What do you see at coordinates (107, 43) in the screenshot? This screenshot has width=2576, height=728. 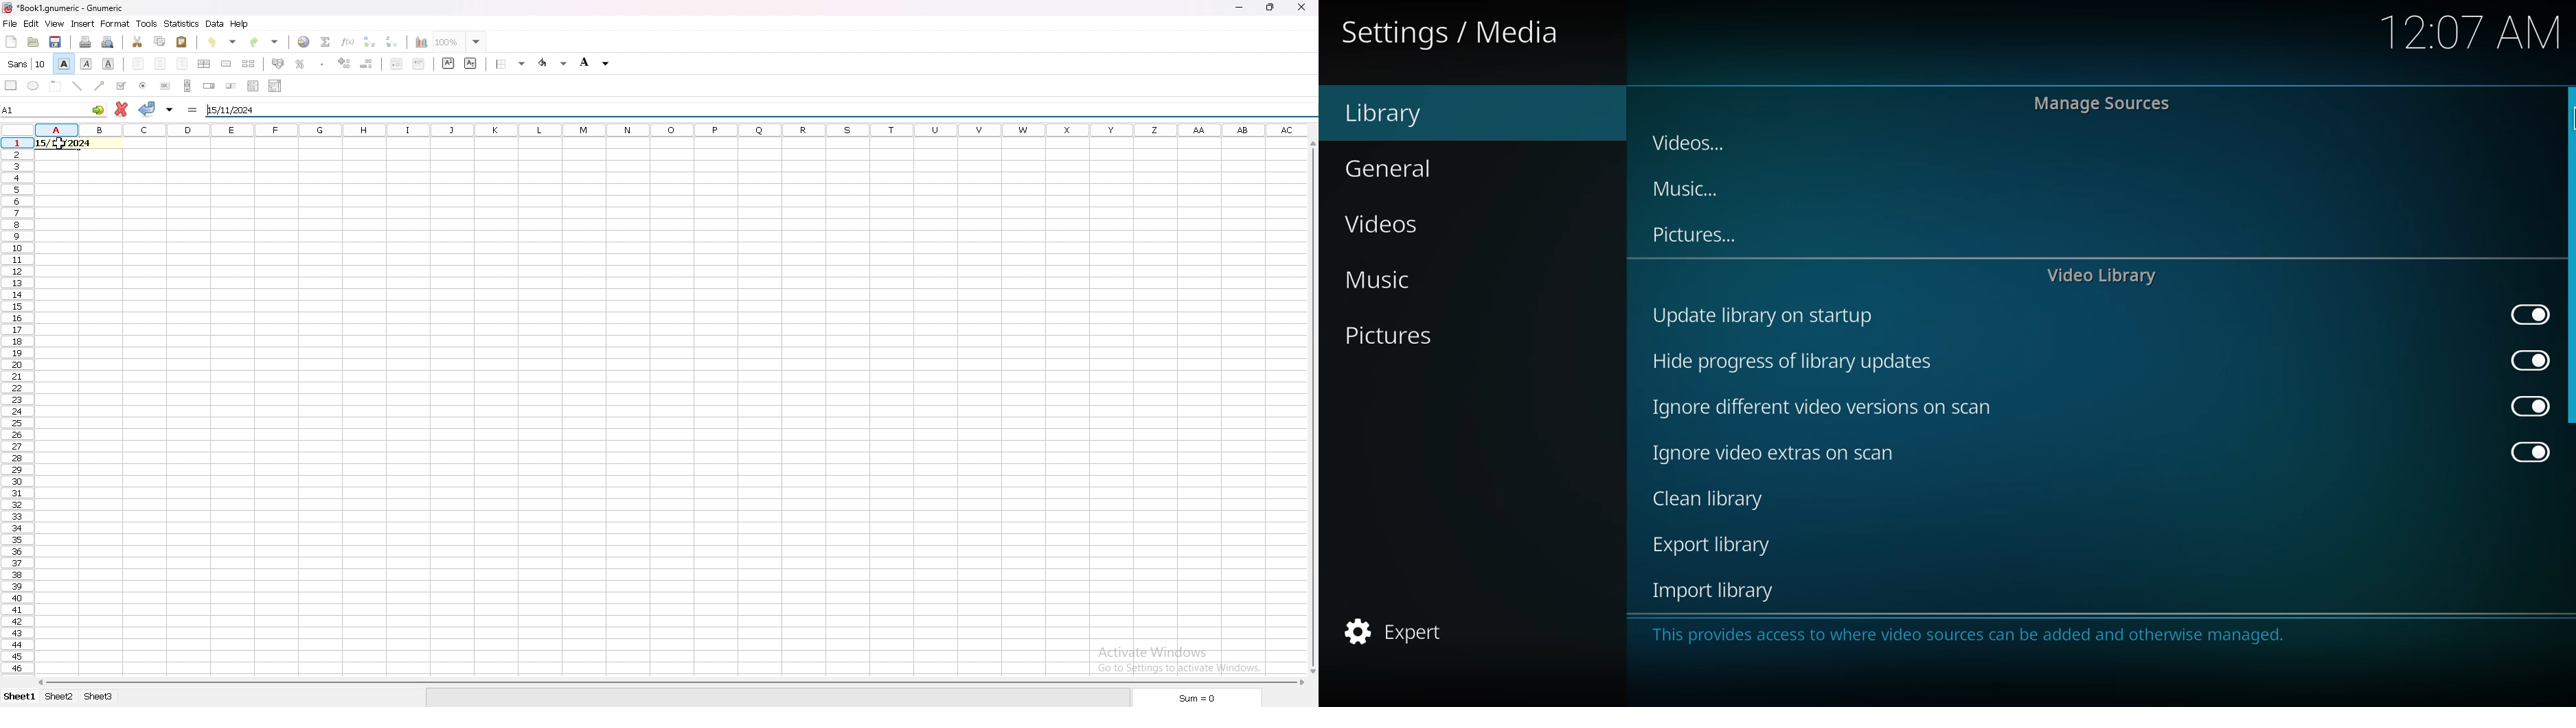 I see `print preview` at bounding box center [107, 43].